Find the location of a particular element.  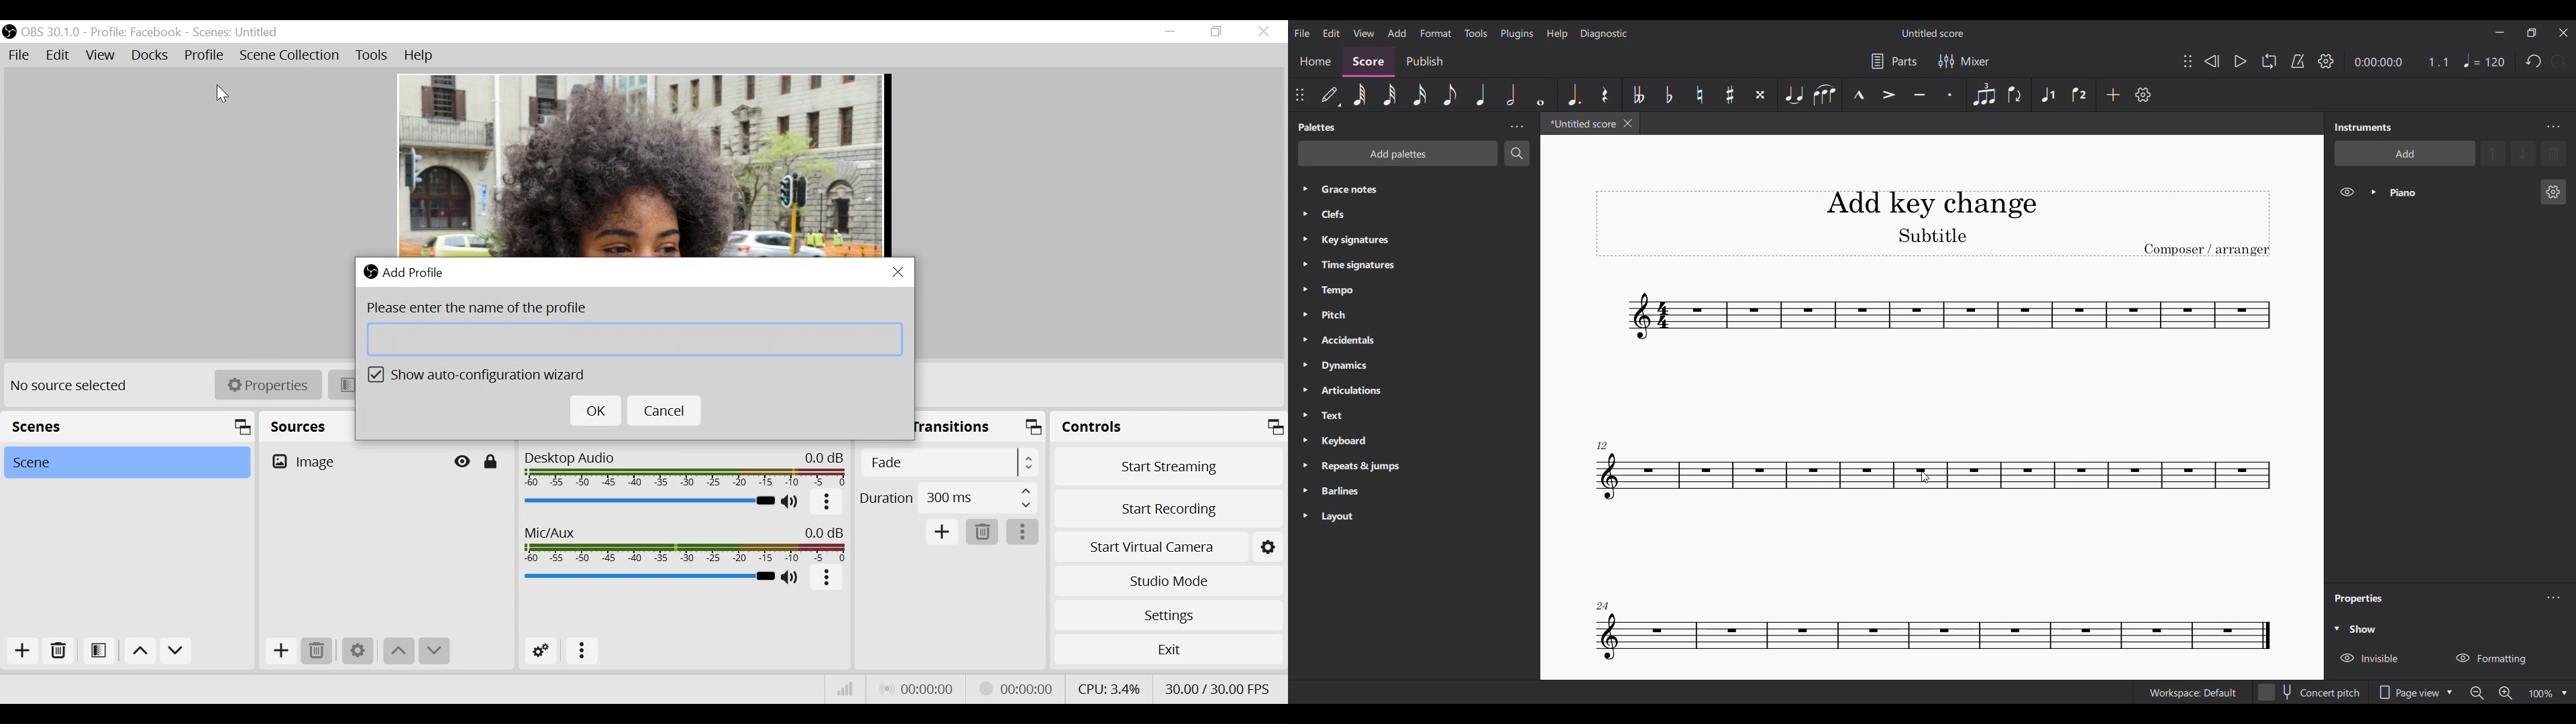

Maximize is located at coordinates (1036, 430).